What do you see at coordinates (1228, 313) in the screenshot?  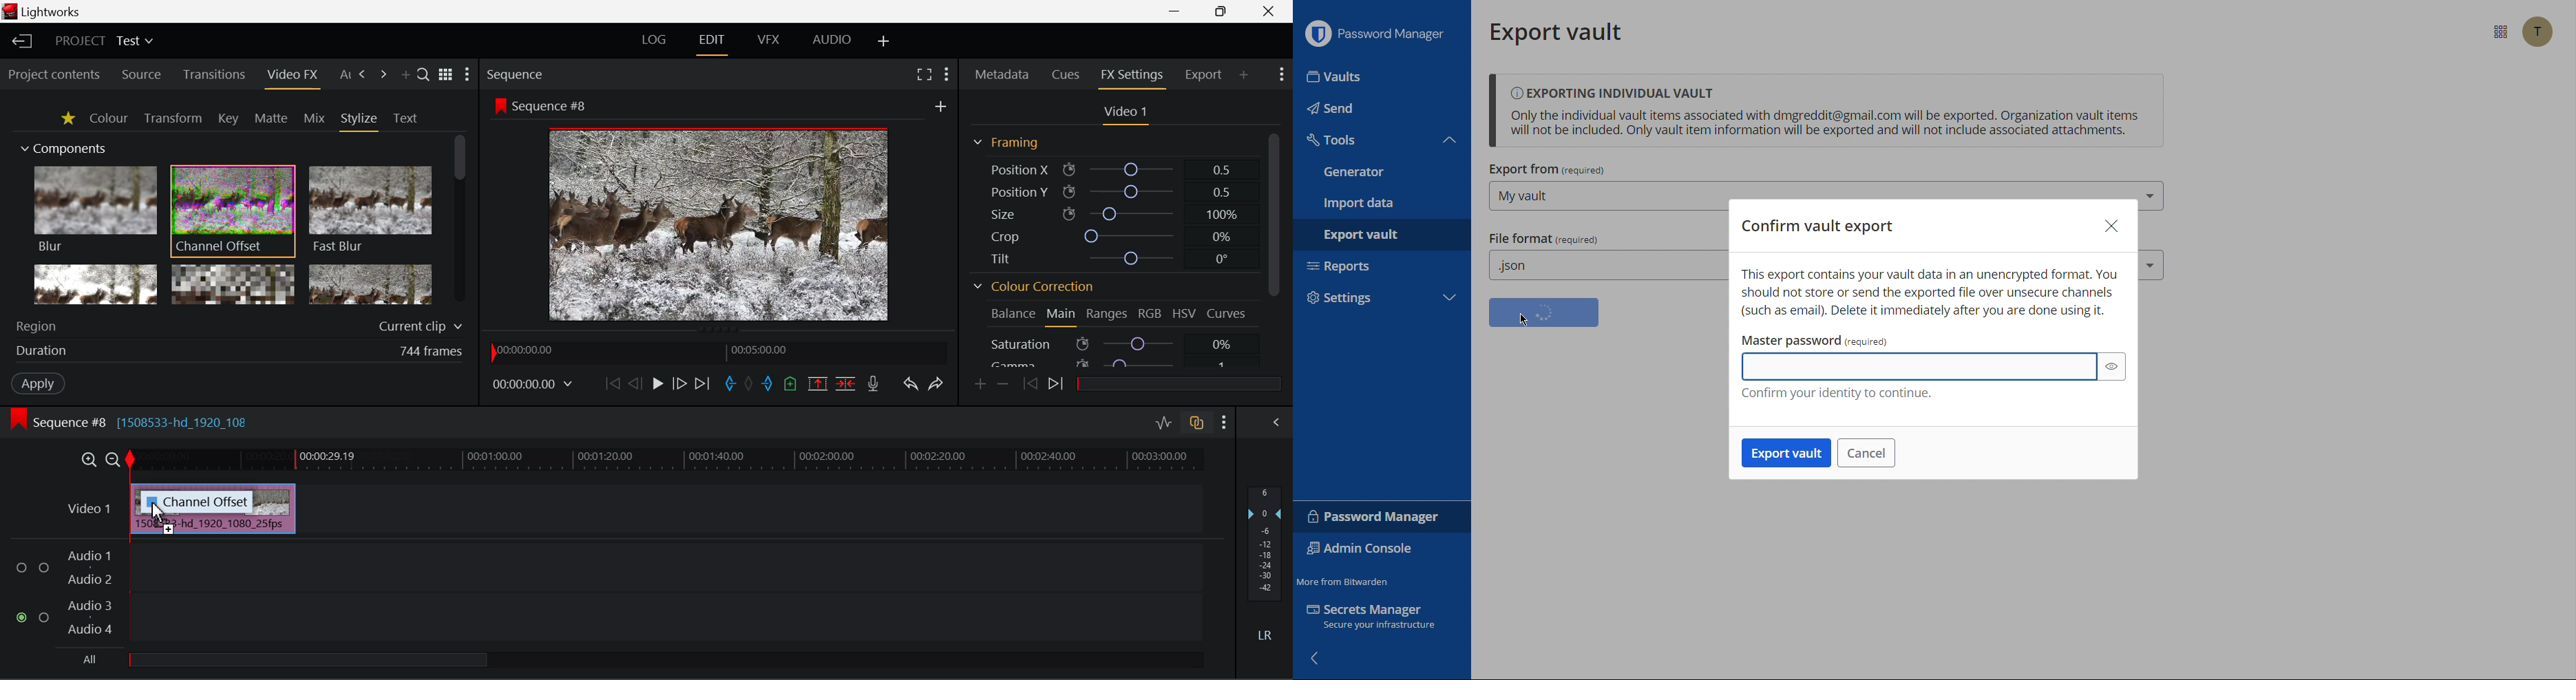 I see `Curves` at bounding box center [1228, 313].